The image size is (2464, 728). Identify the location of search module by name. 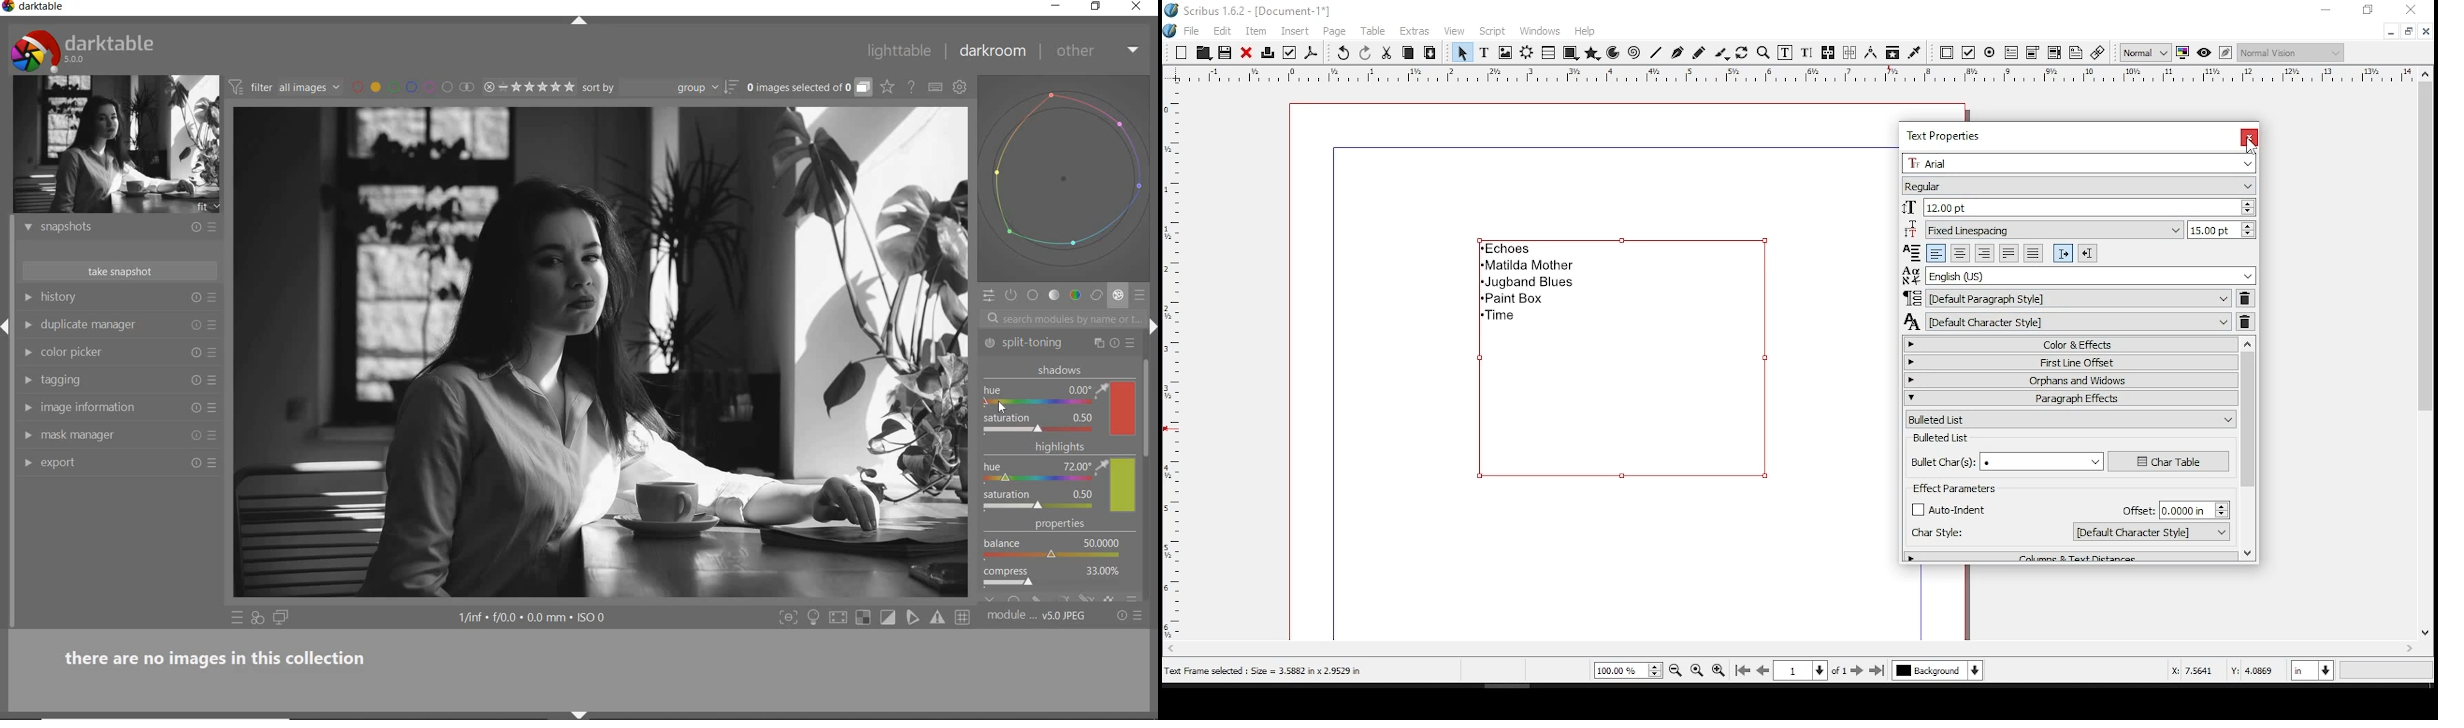
(1061, 318).